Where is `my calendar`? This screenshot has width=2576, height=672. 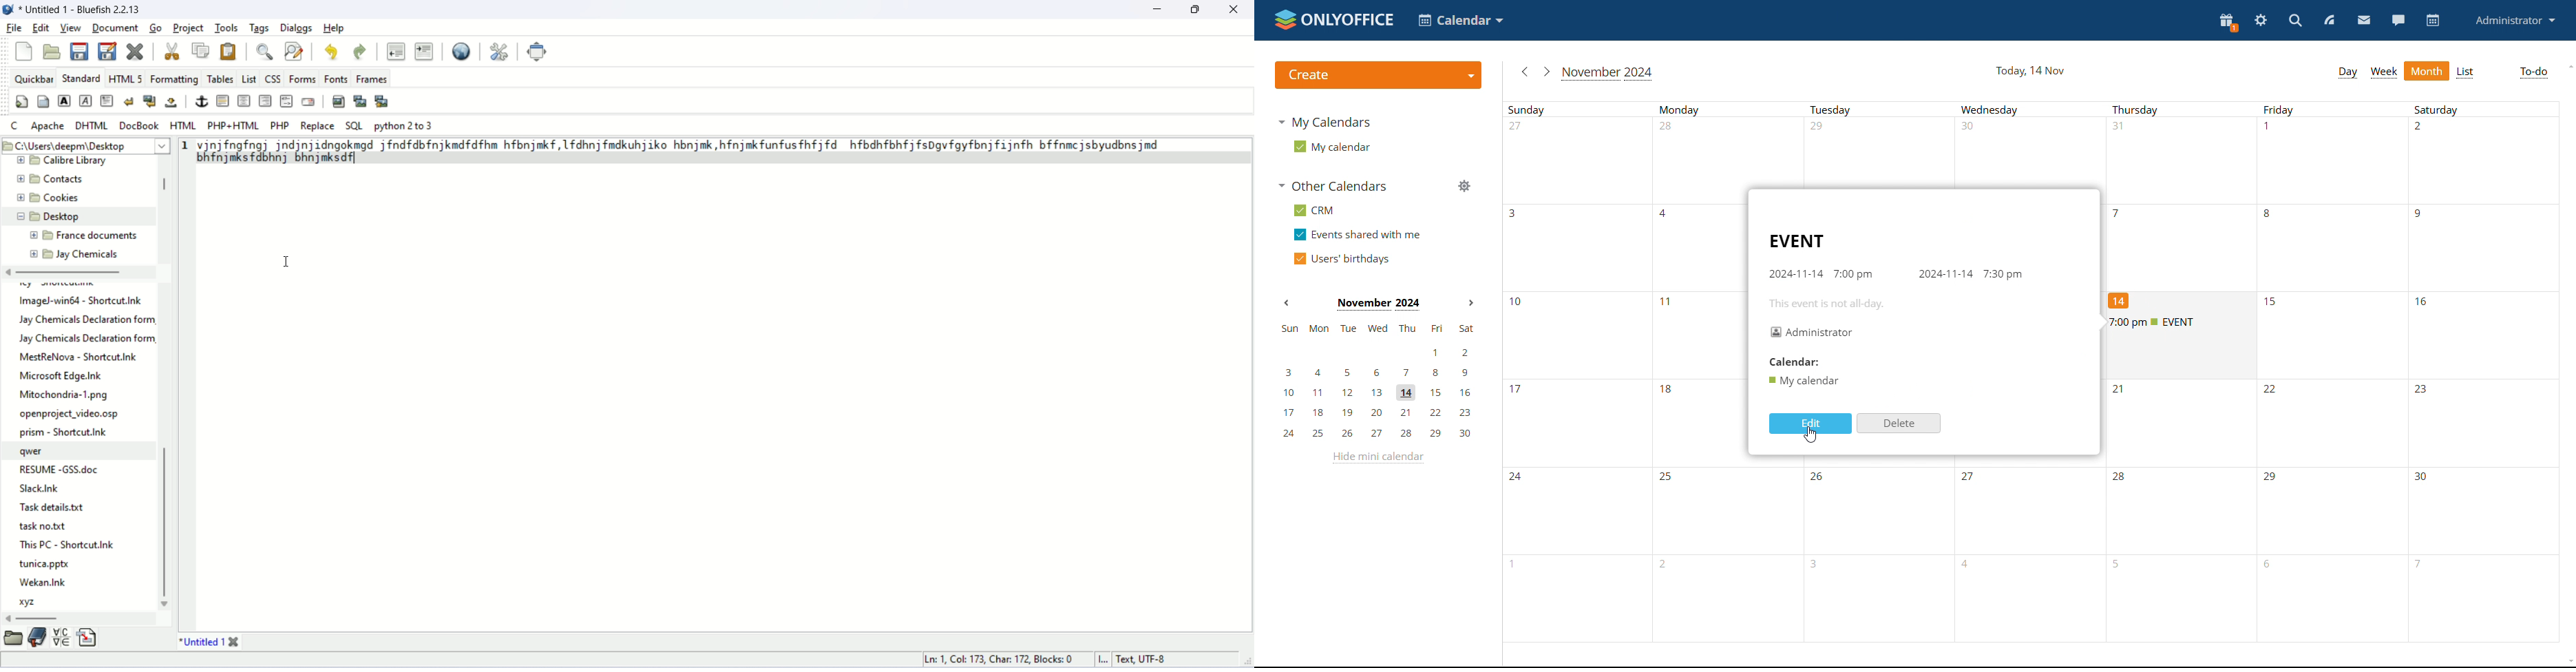
my calendar is located at coordinates (1803, 380).